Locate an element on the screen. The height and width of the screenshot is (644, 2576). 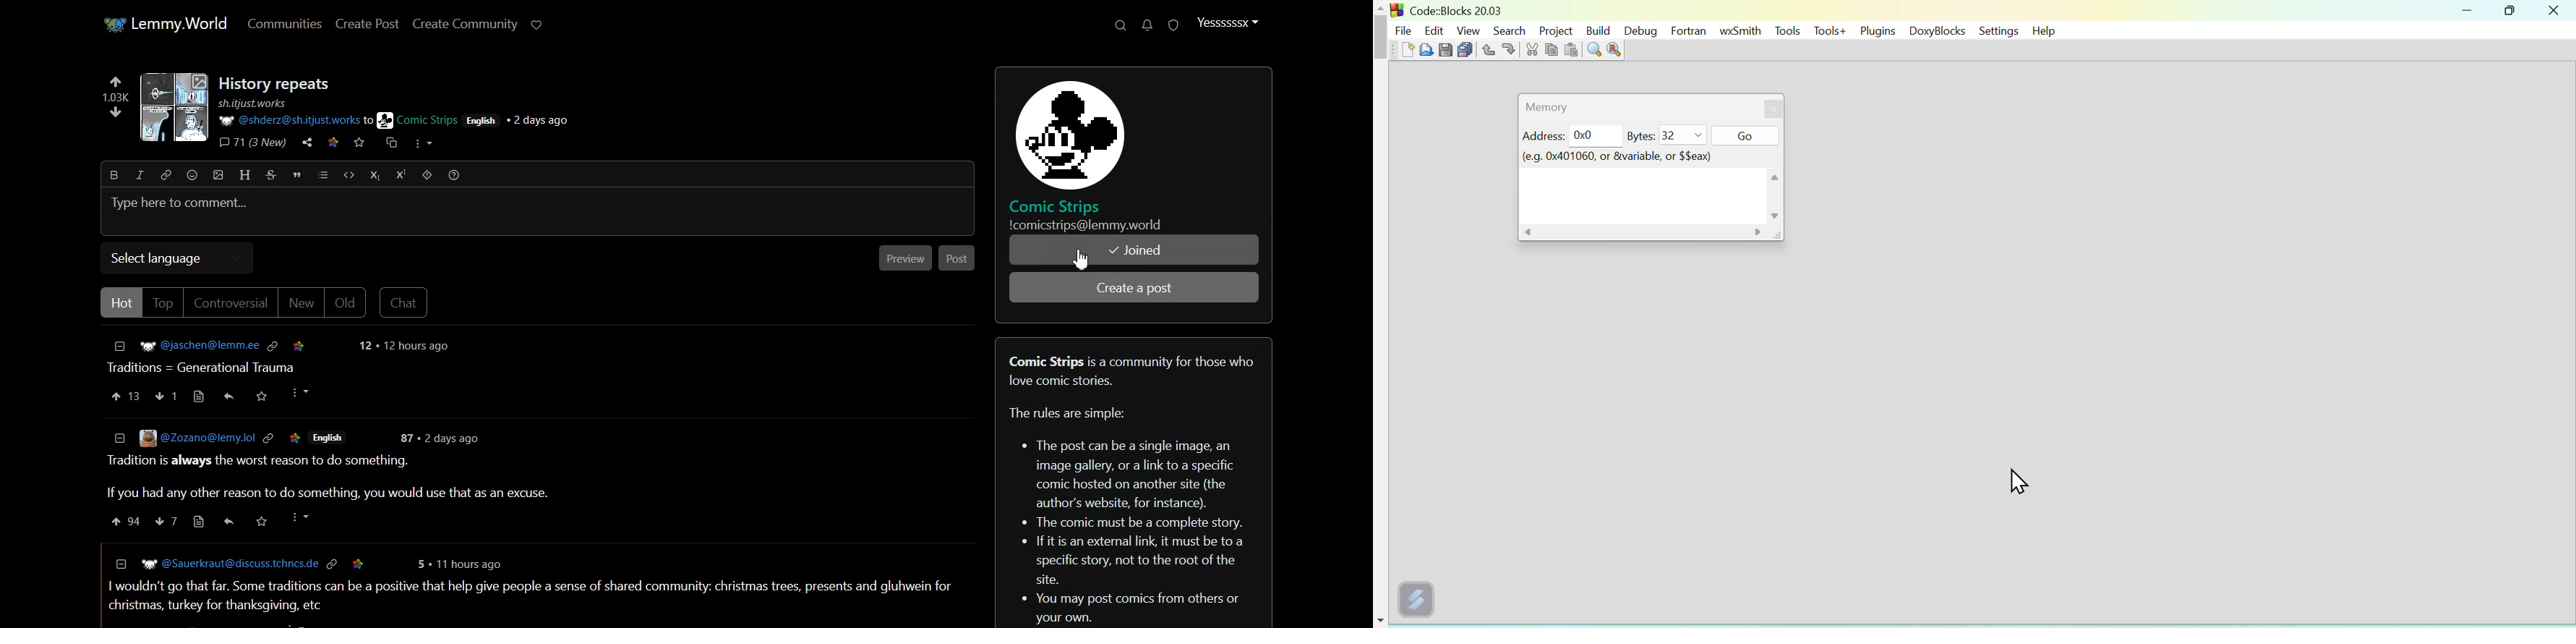
undo is located at coordinates (1486, 50).